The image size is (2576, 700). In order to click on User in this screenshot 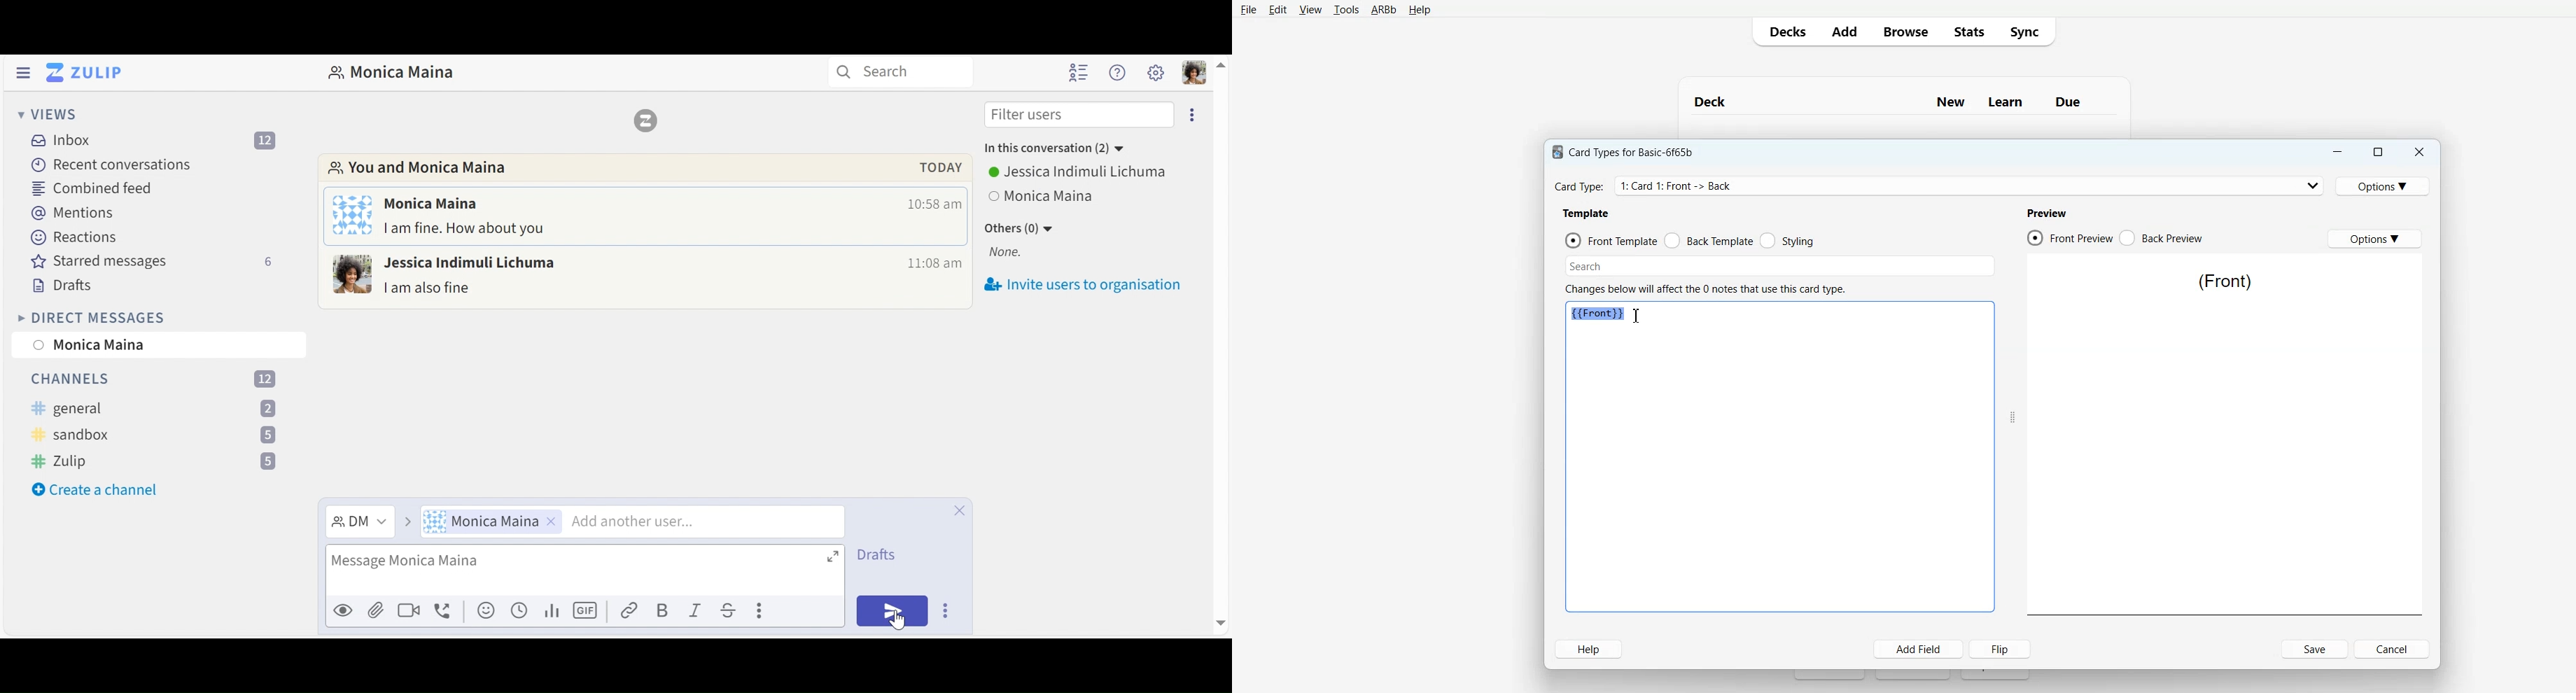, I will do `click(161, 345)`.